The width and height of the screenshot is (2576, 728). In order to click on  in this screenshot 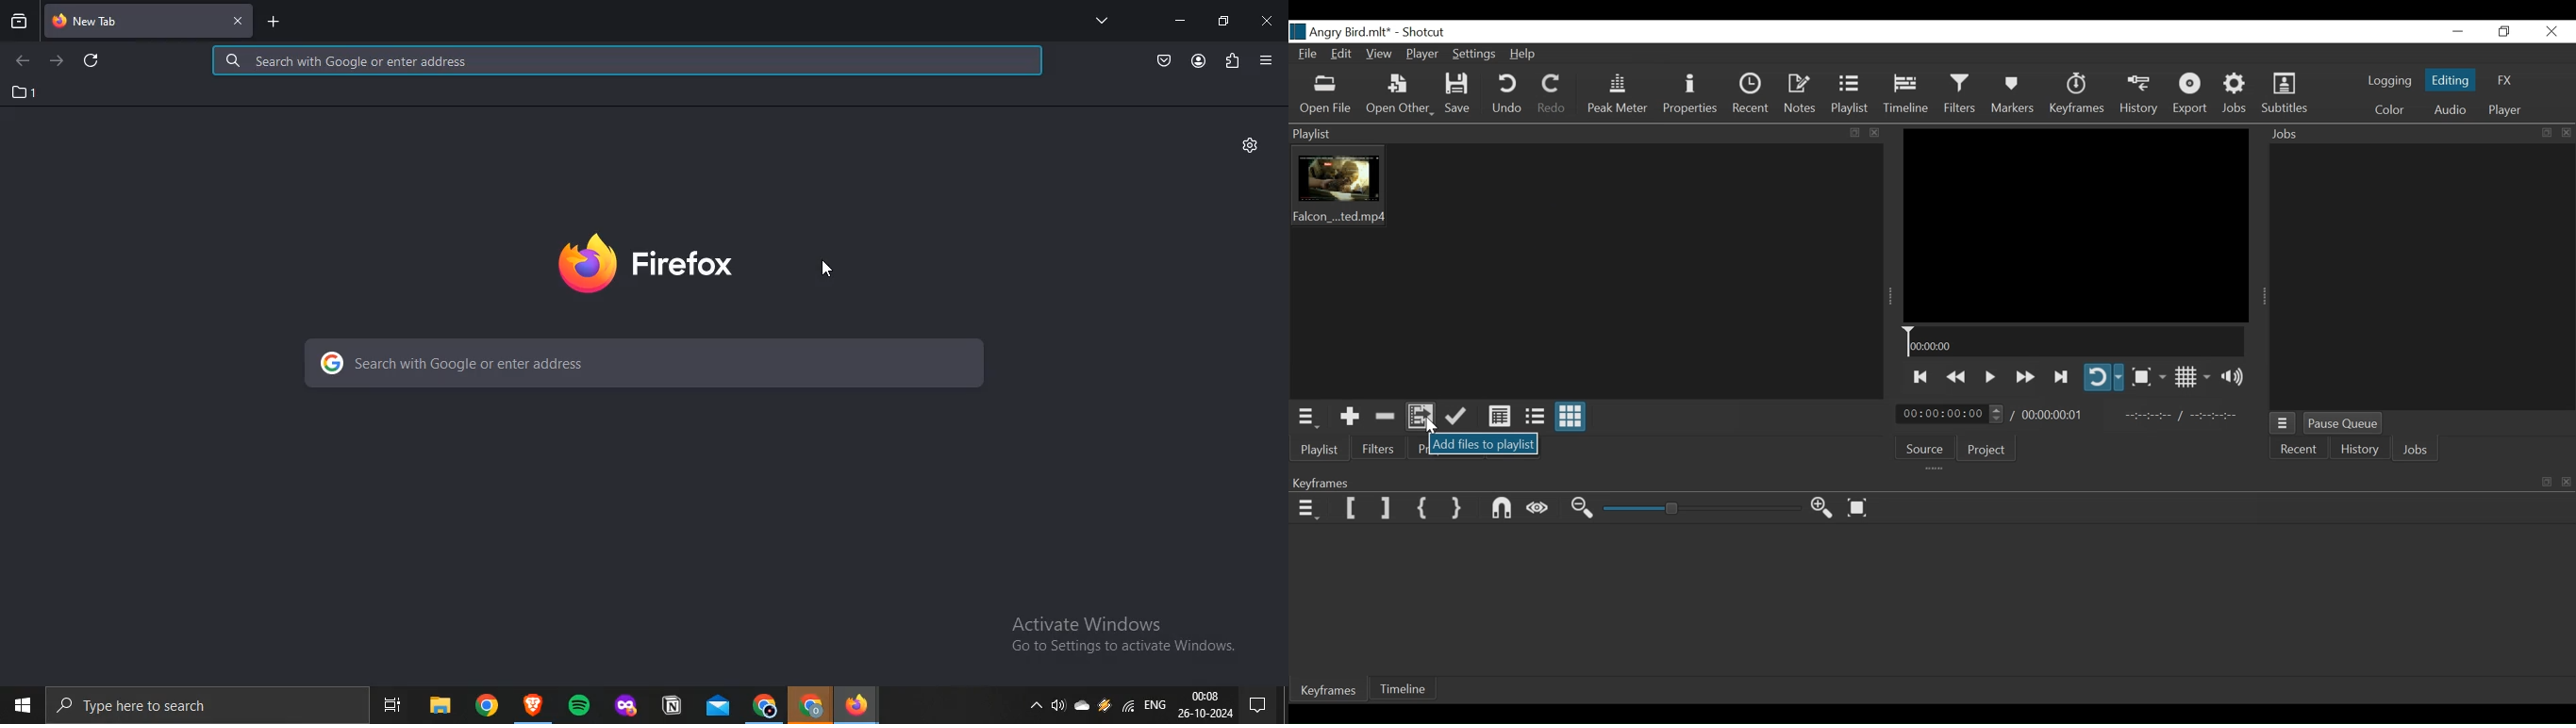, I will do `click(486, 704)`.